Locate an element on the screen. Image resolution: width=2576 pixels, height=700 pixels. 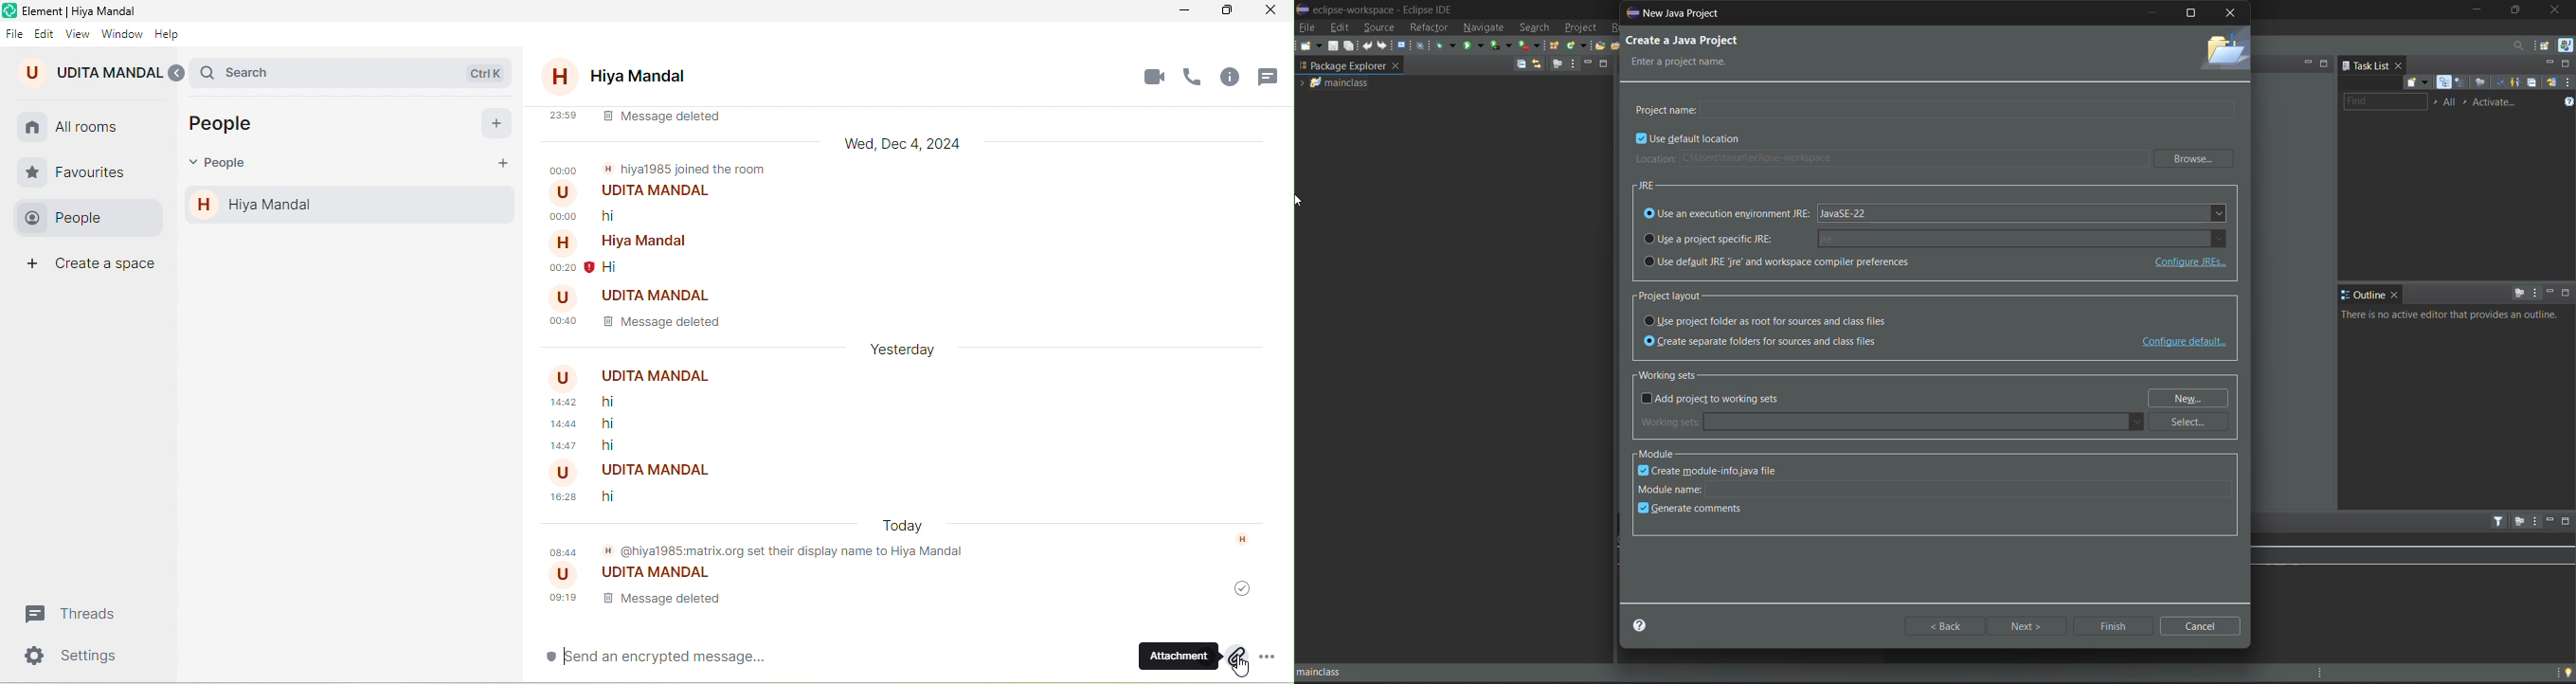
mainclass is located at coordinates (1352, 83).